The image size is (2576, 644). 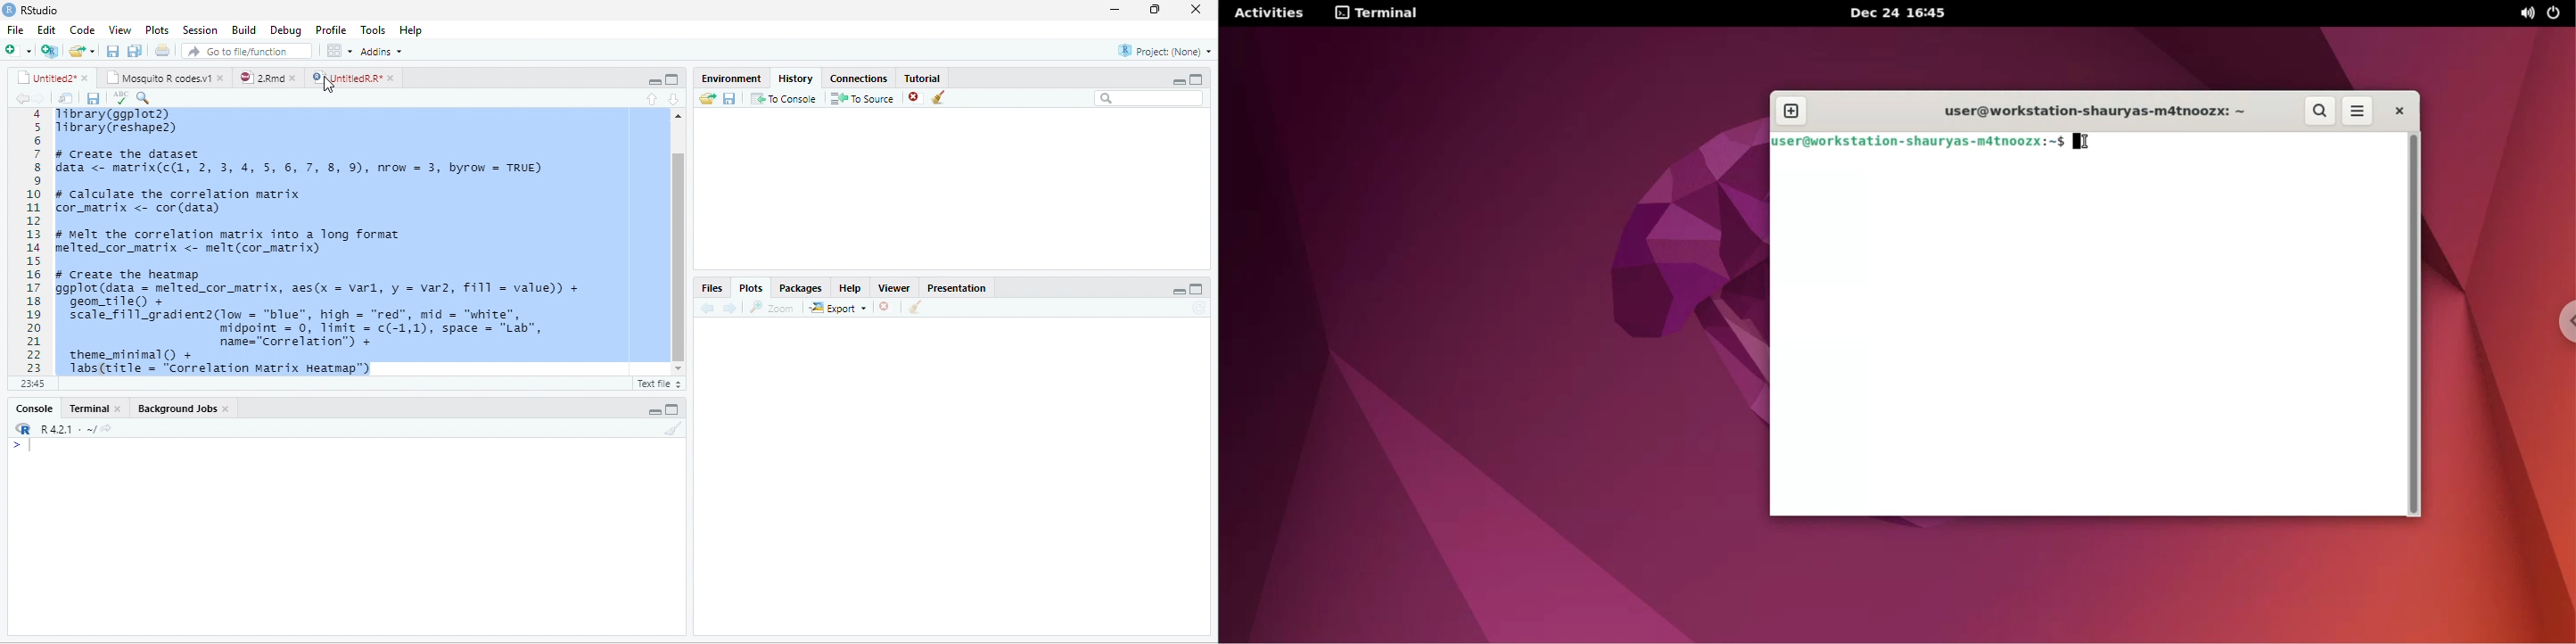 What do you see at coordinates (951, 99) in the screenshot?
I see `clean` at bounding box center [951, 99].